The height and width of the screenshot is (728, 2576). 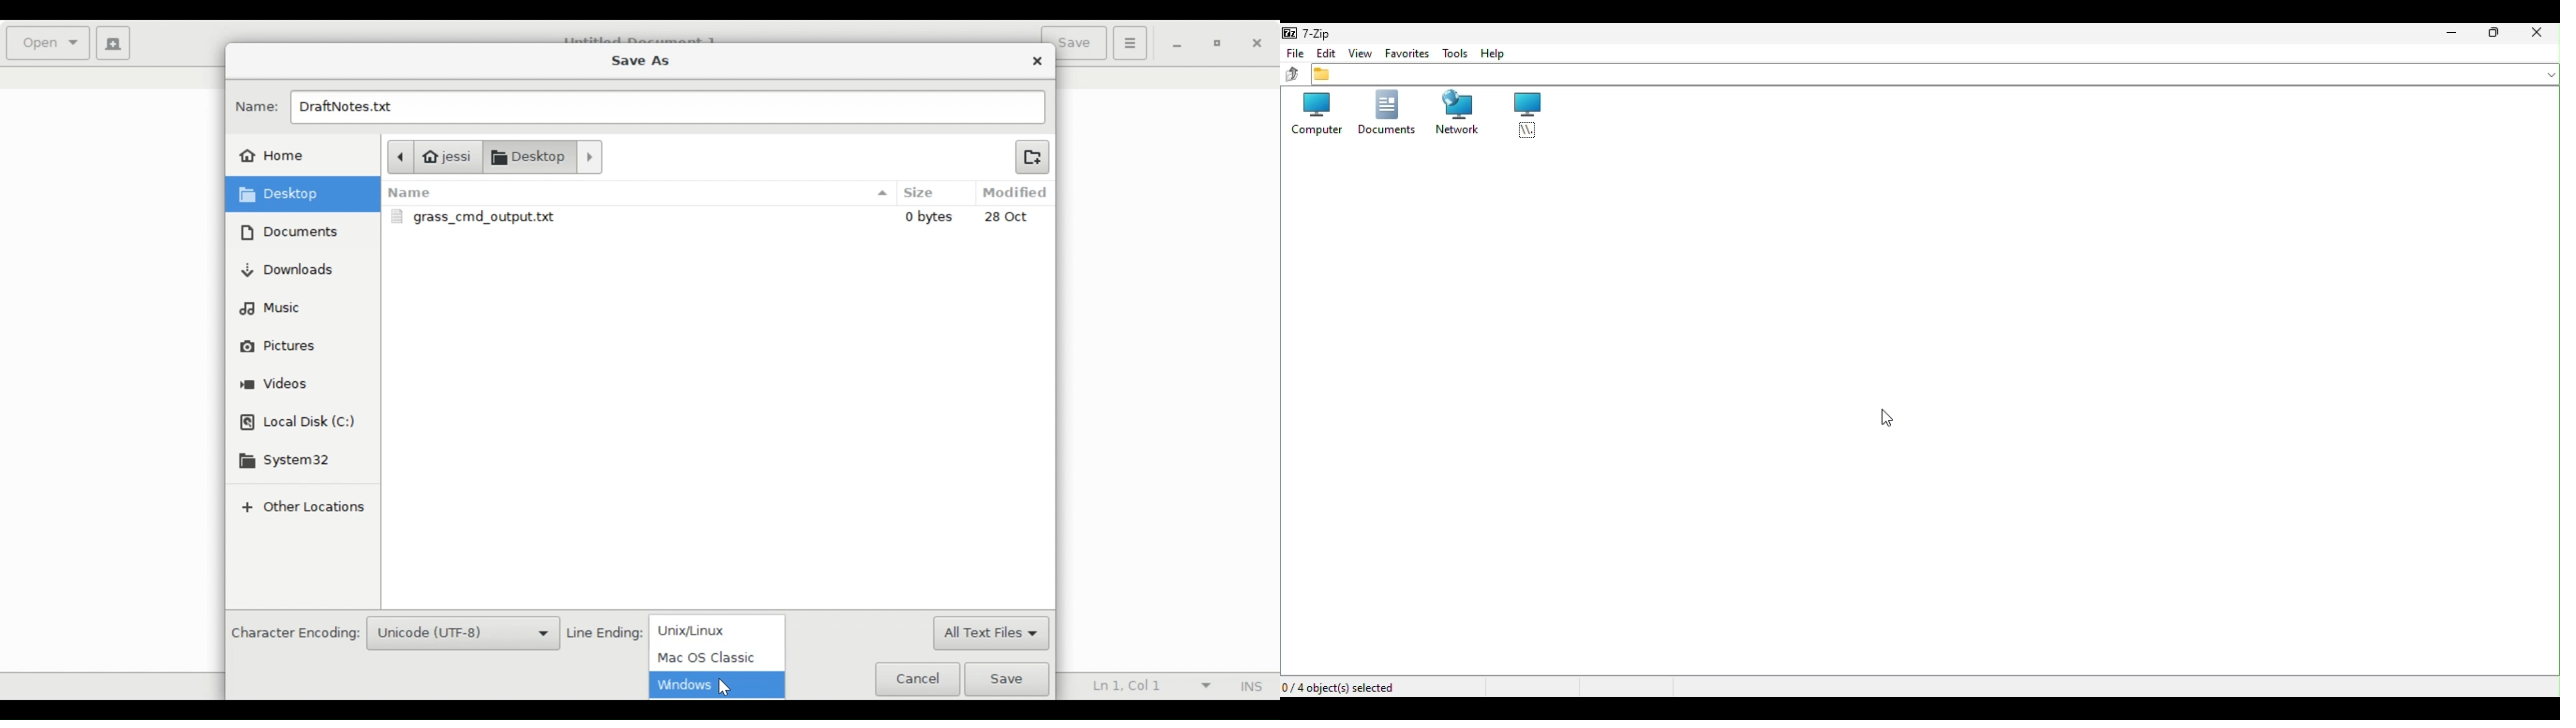 What do you see at coordinates (1327, 54) in the screenshot?
I see `Edit` at bounding box center [1327, 54].